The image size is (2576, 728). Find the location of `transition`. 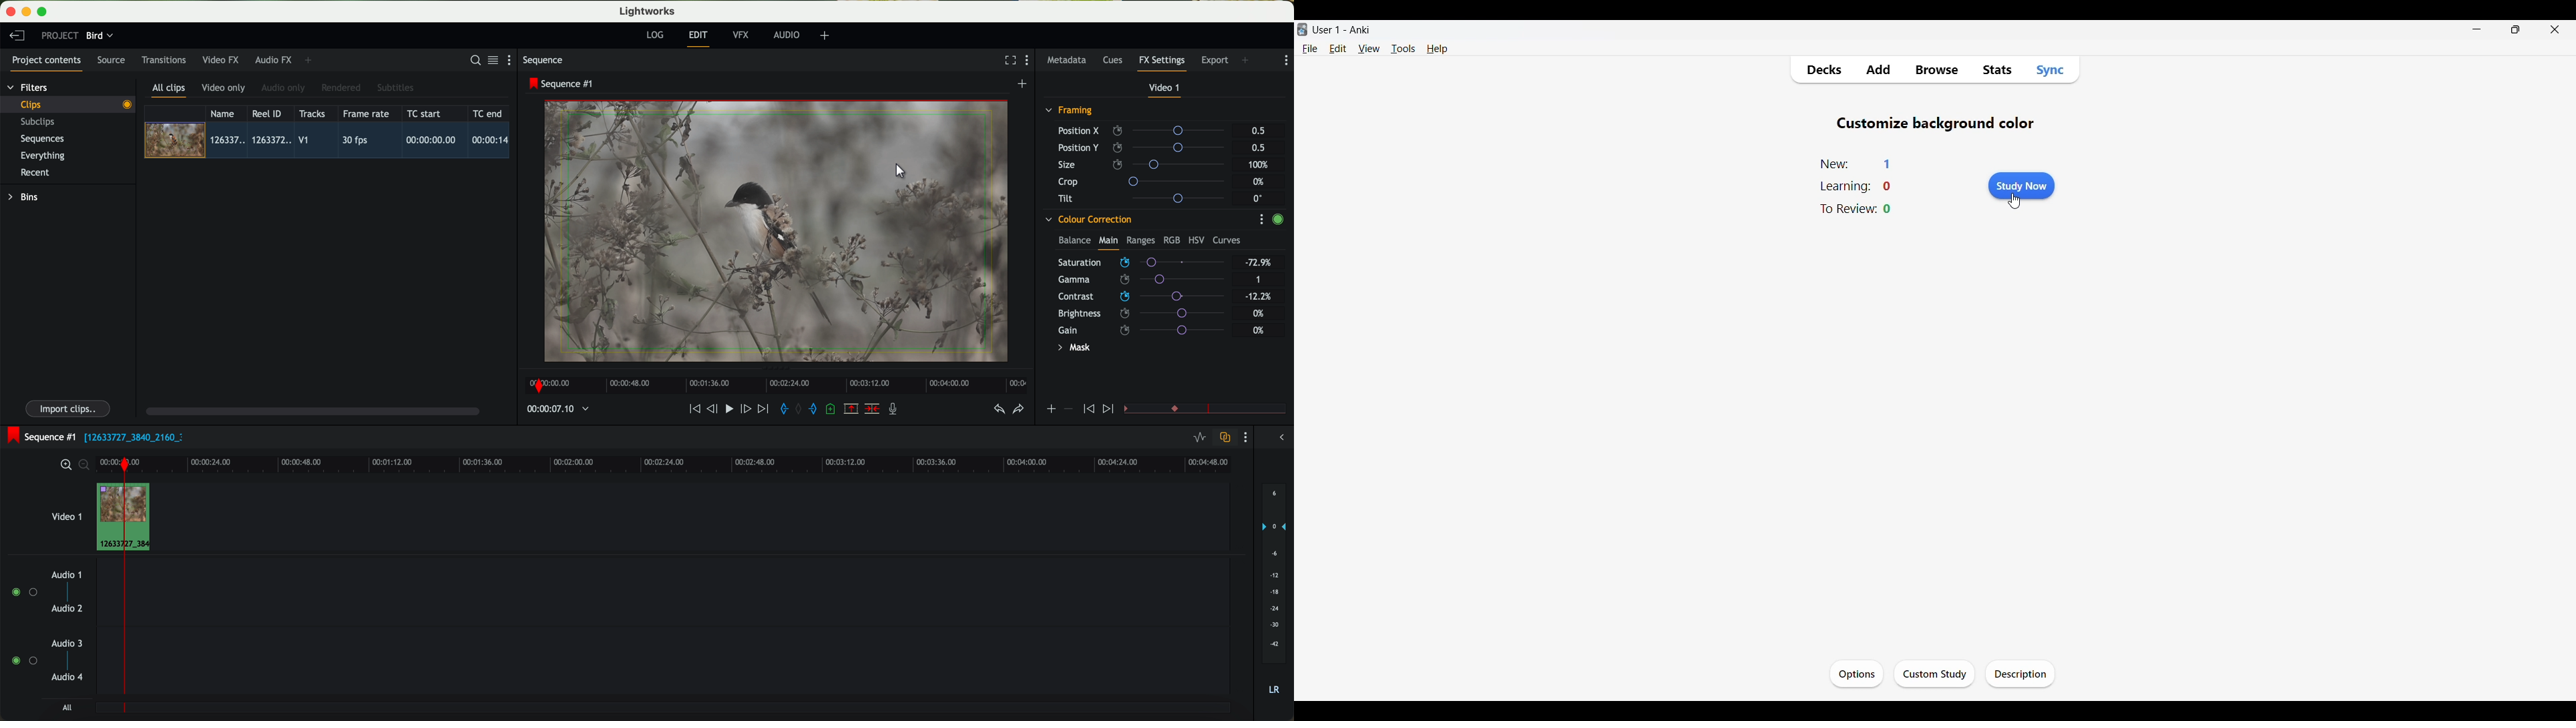

transition is located at coordinates (1220, 409).